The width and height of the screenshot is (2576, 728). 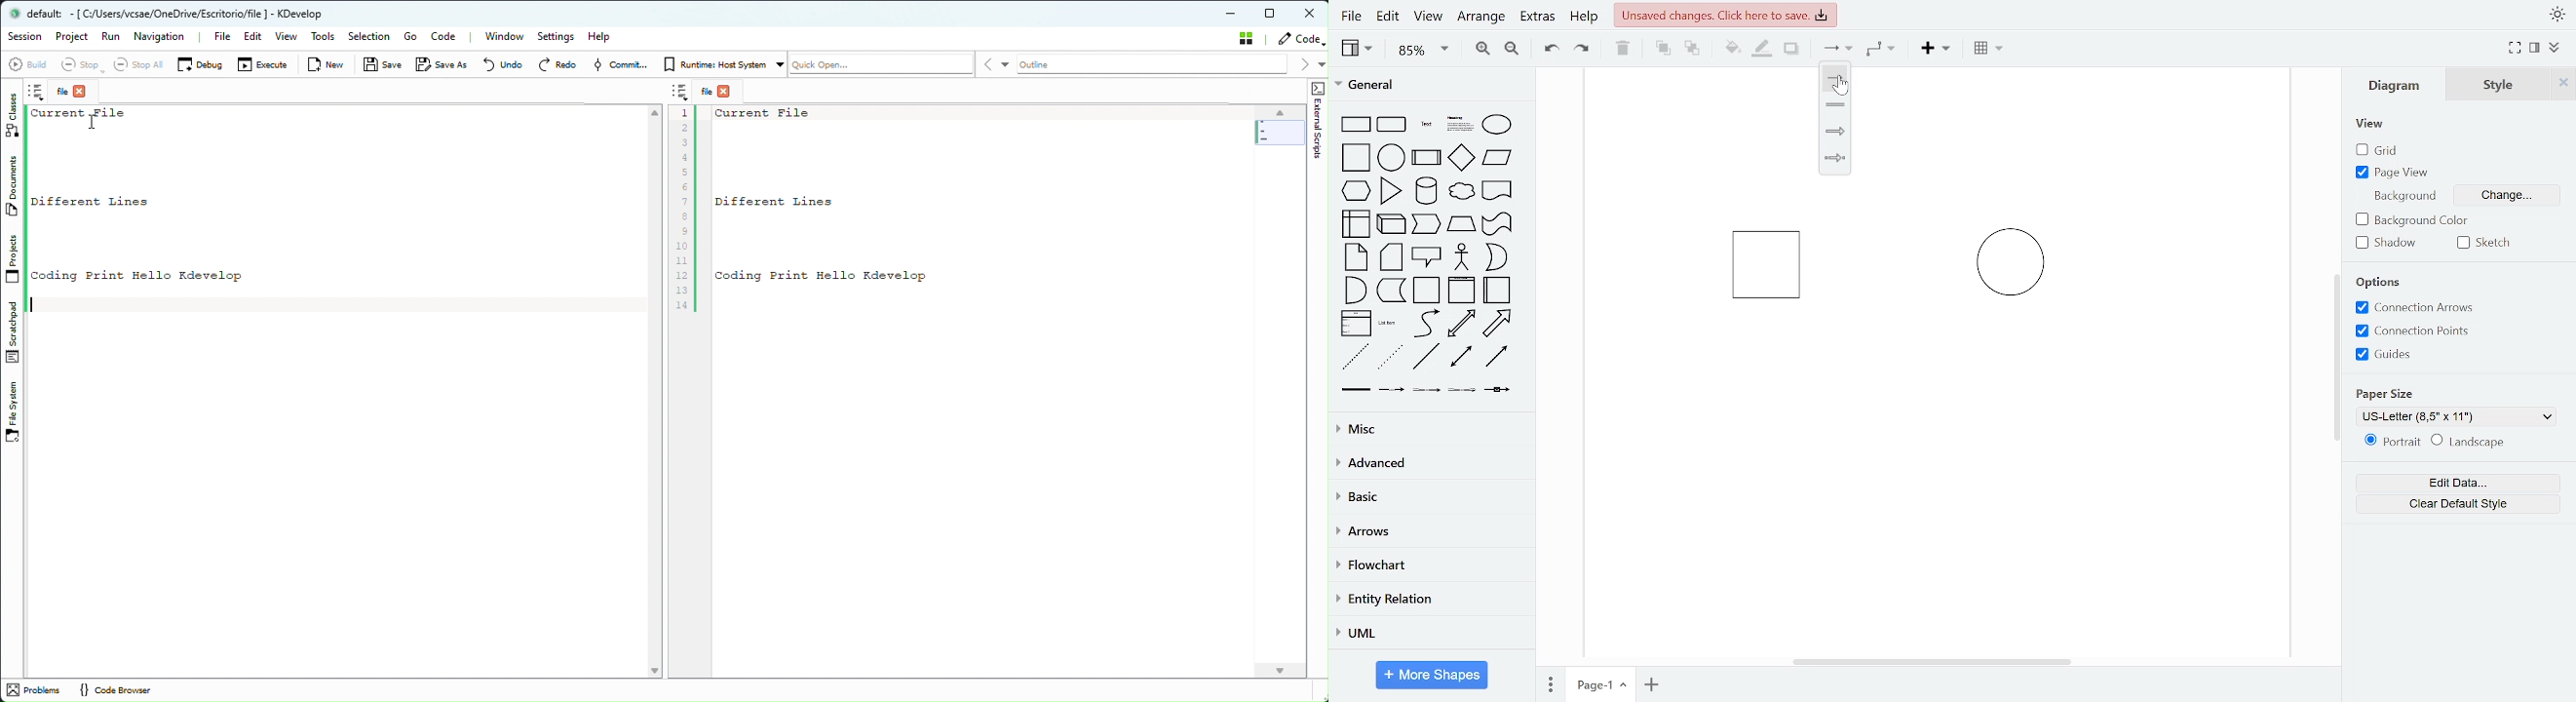 What do you see at coordinates (1464, 391) in the screenshot?
I see `connector with 3 labels` at bounding box center [1464, 391].